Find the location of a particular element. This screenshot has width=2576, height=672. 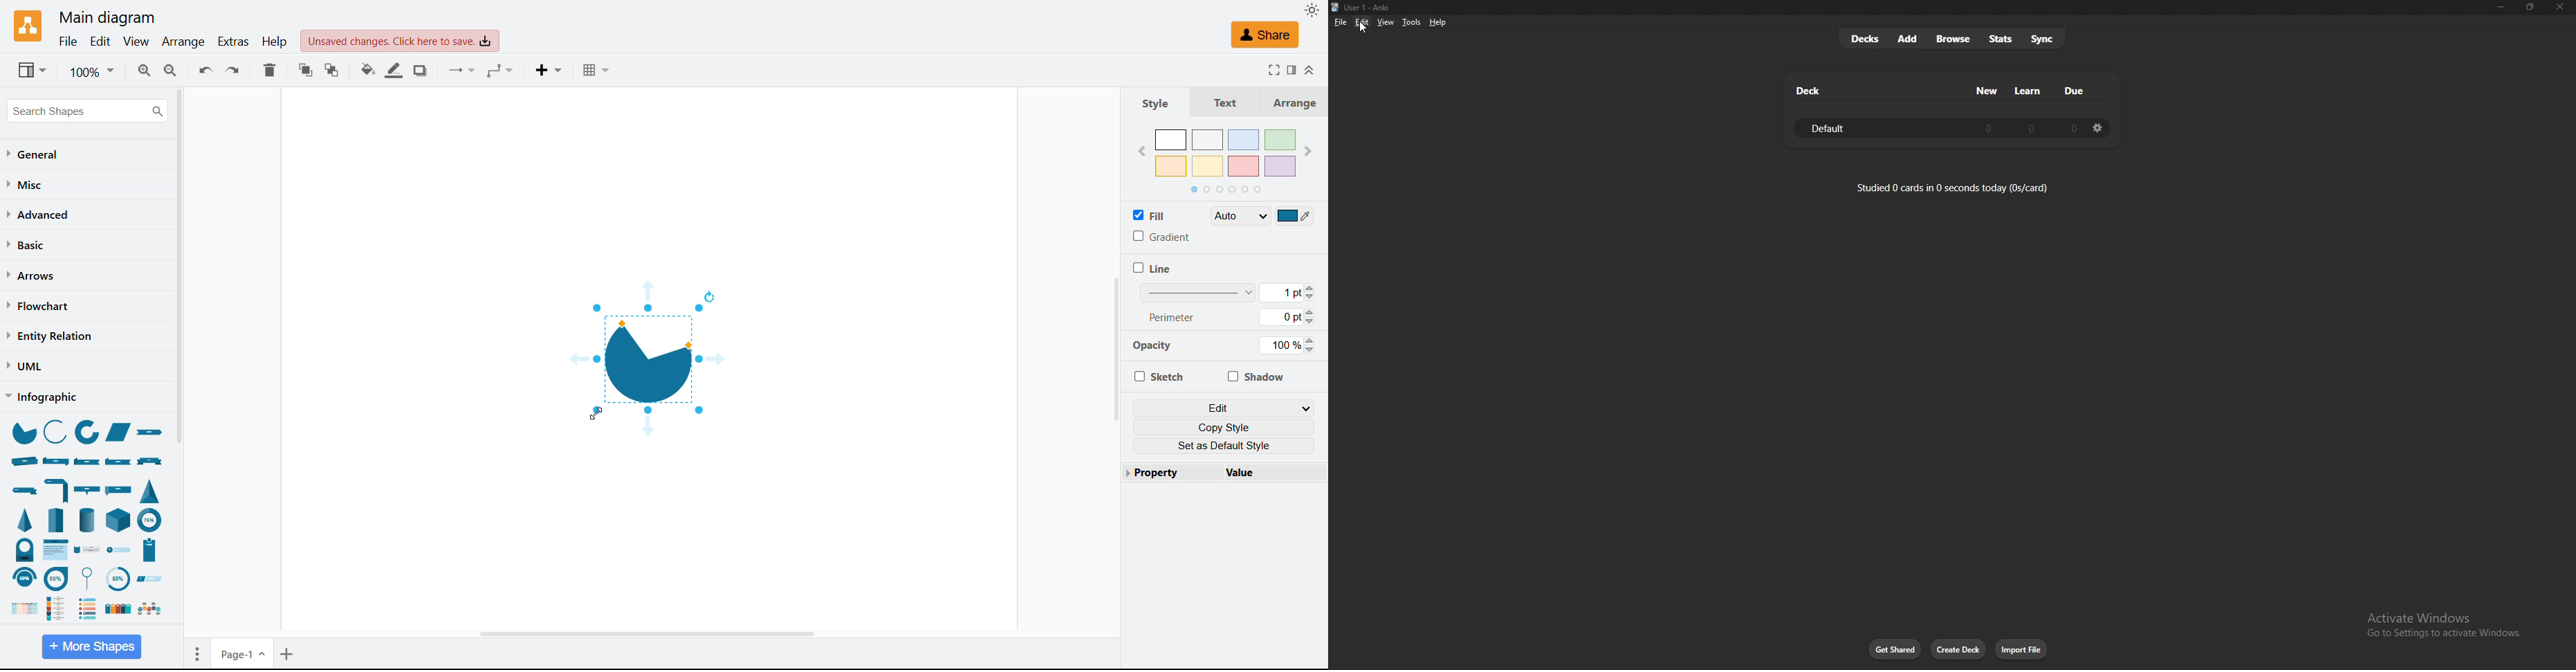

Insert  is located at coordinates (551, 71).